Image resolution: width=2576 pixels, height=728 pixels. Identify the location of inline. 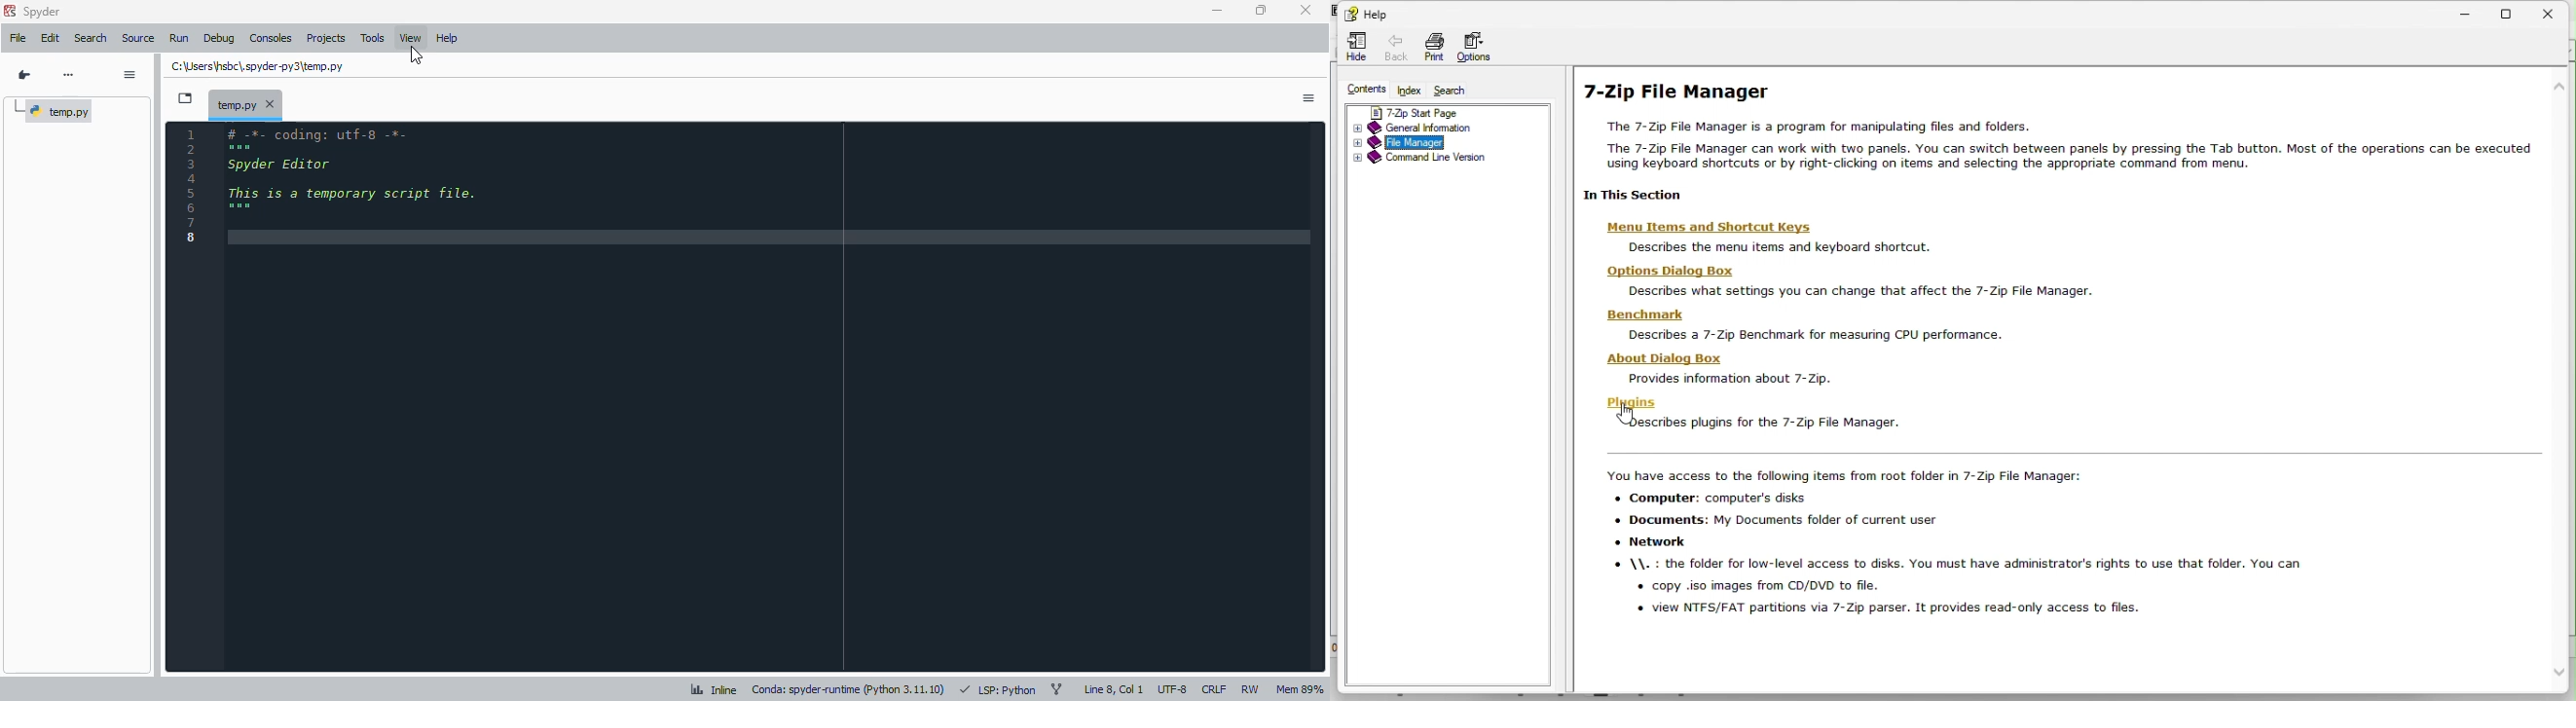
(715, 689).